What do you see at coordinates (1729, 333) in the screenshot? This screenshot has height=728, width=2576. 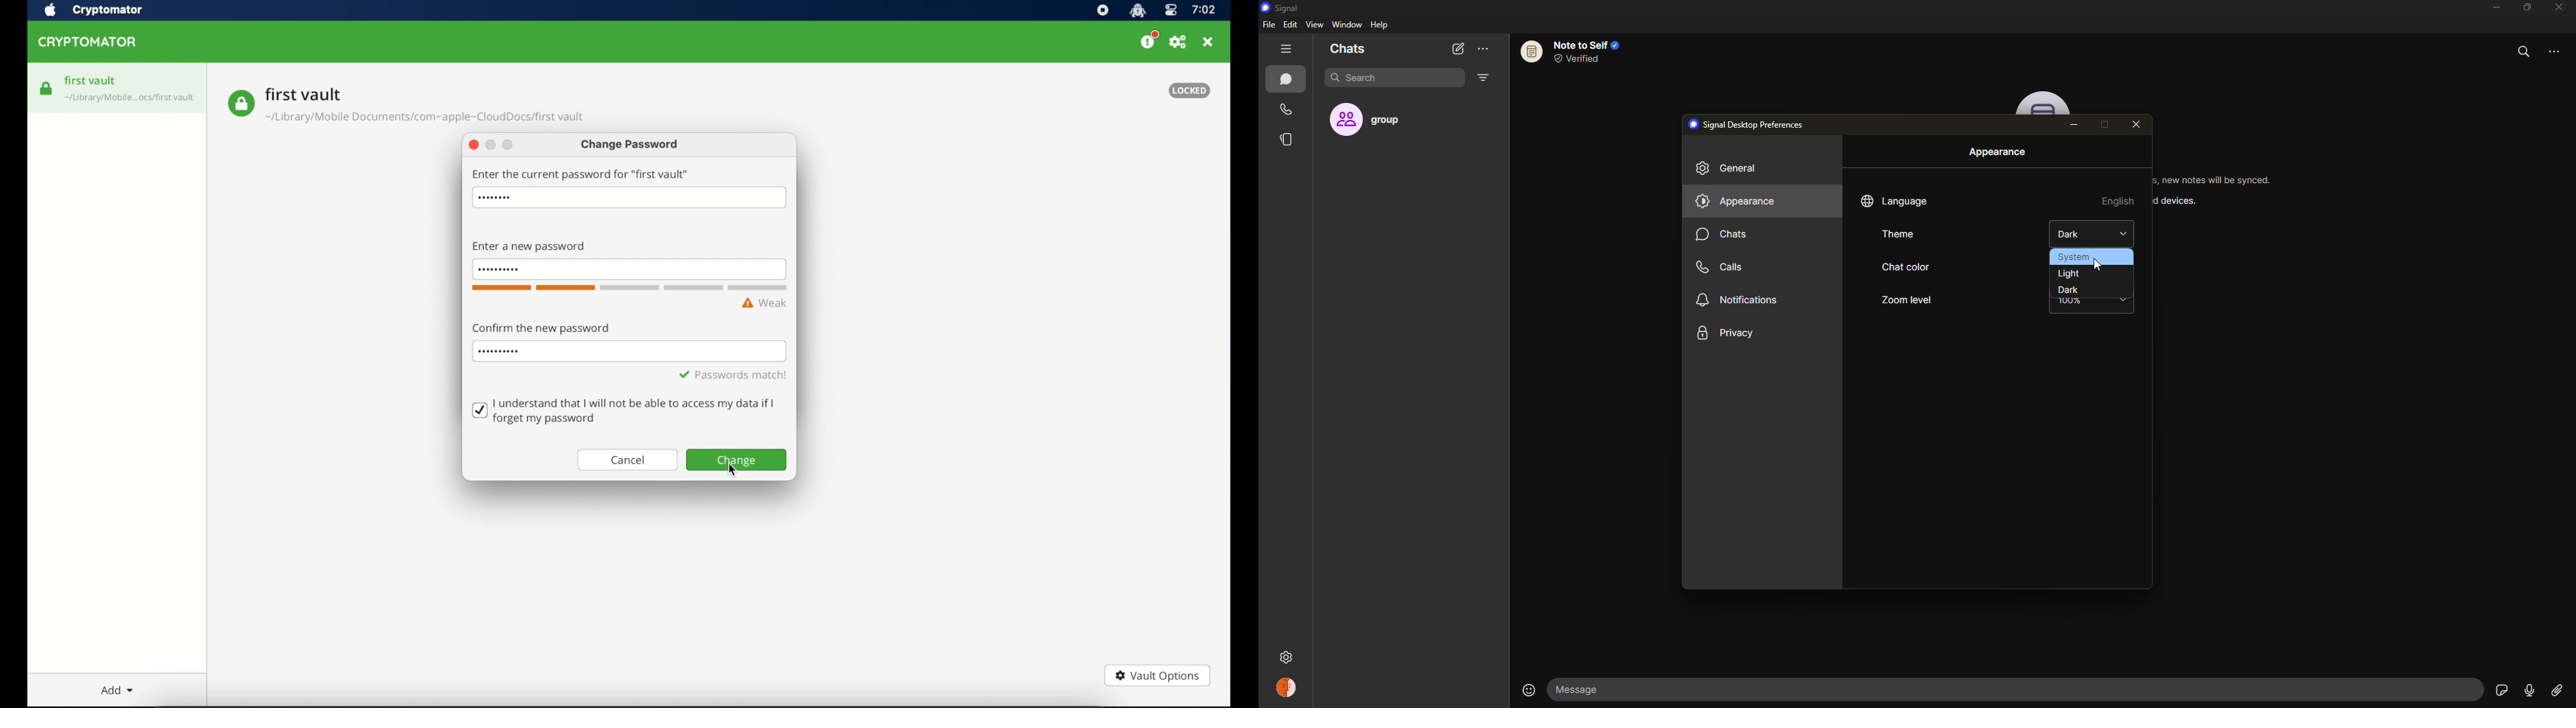 I see `privacy` at bounding box center [1729, 333].